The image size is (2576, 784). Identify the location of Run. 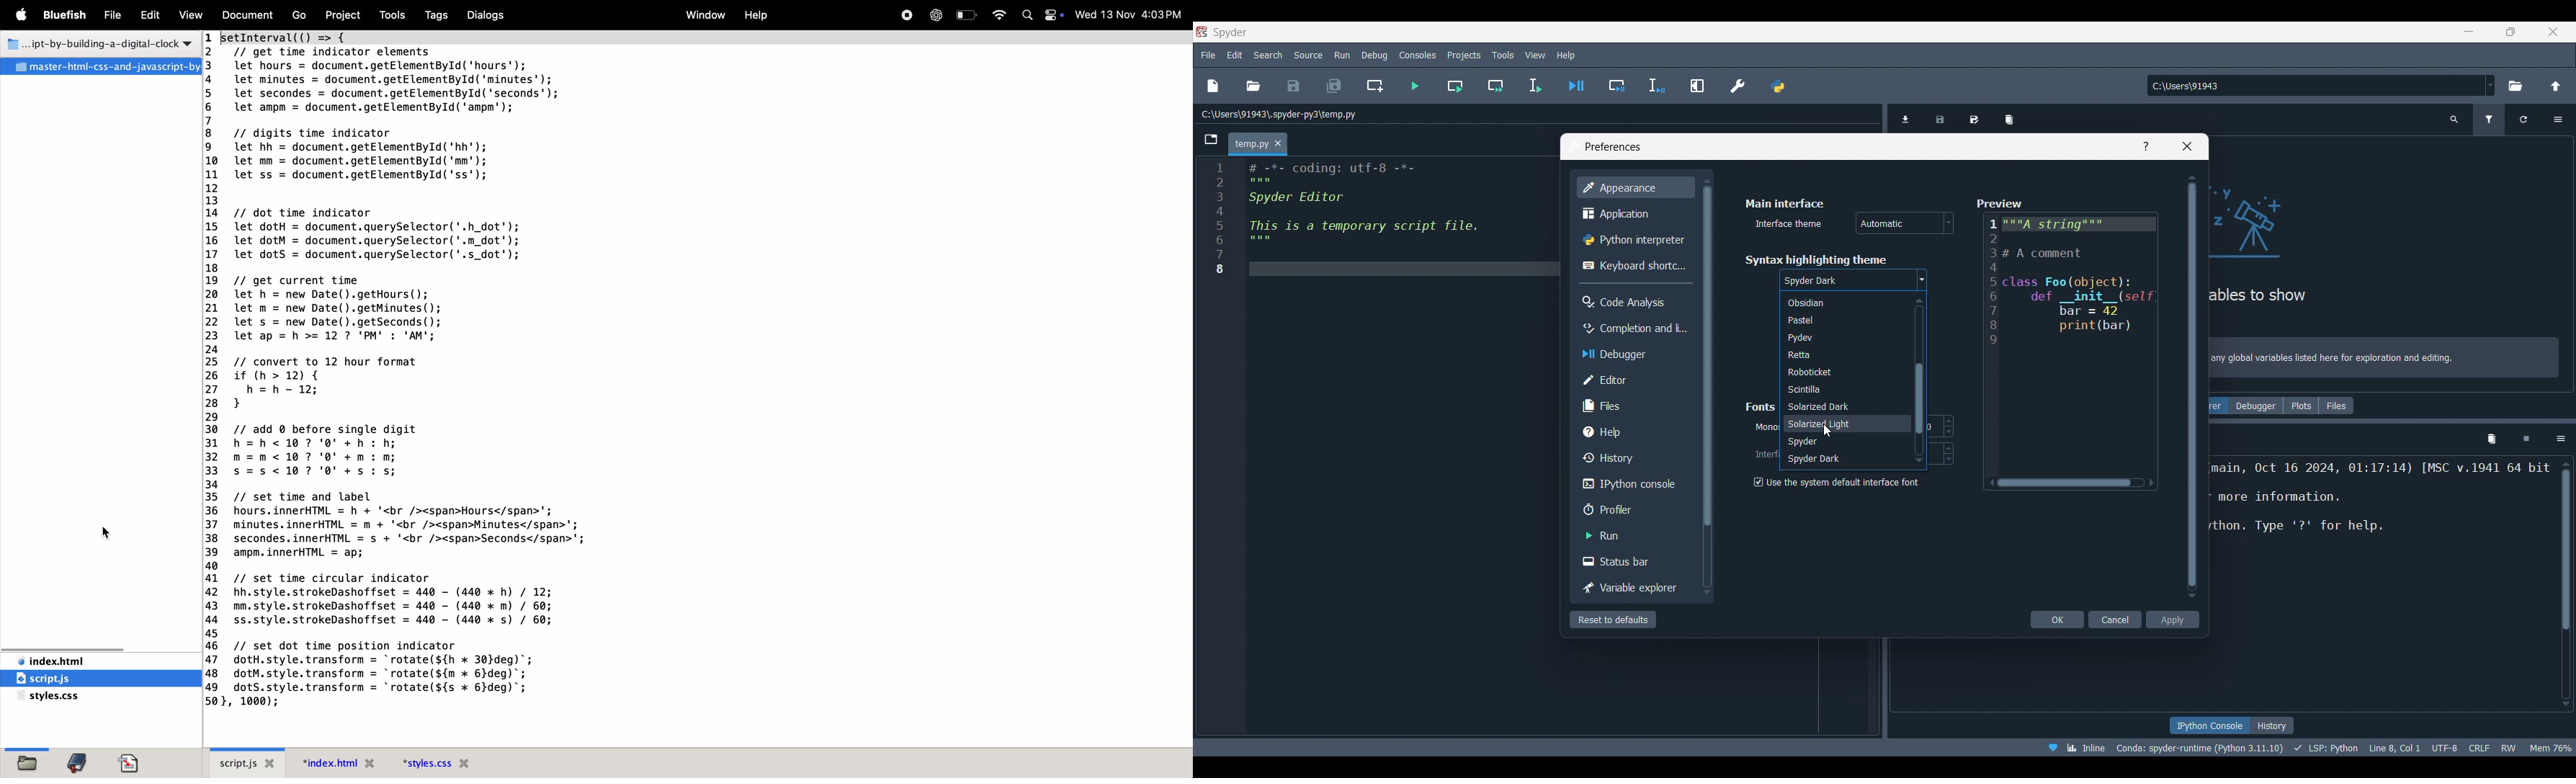
(1634, 535).